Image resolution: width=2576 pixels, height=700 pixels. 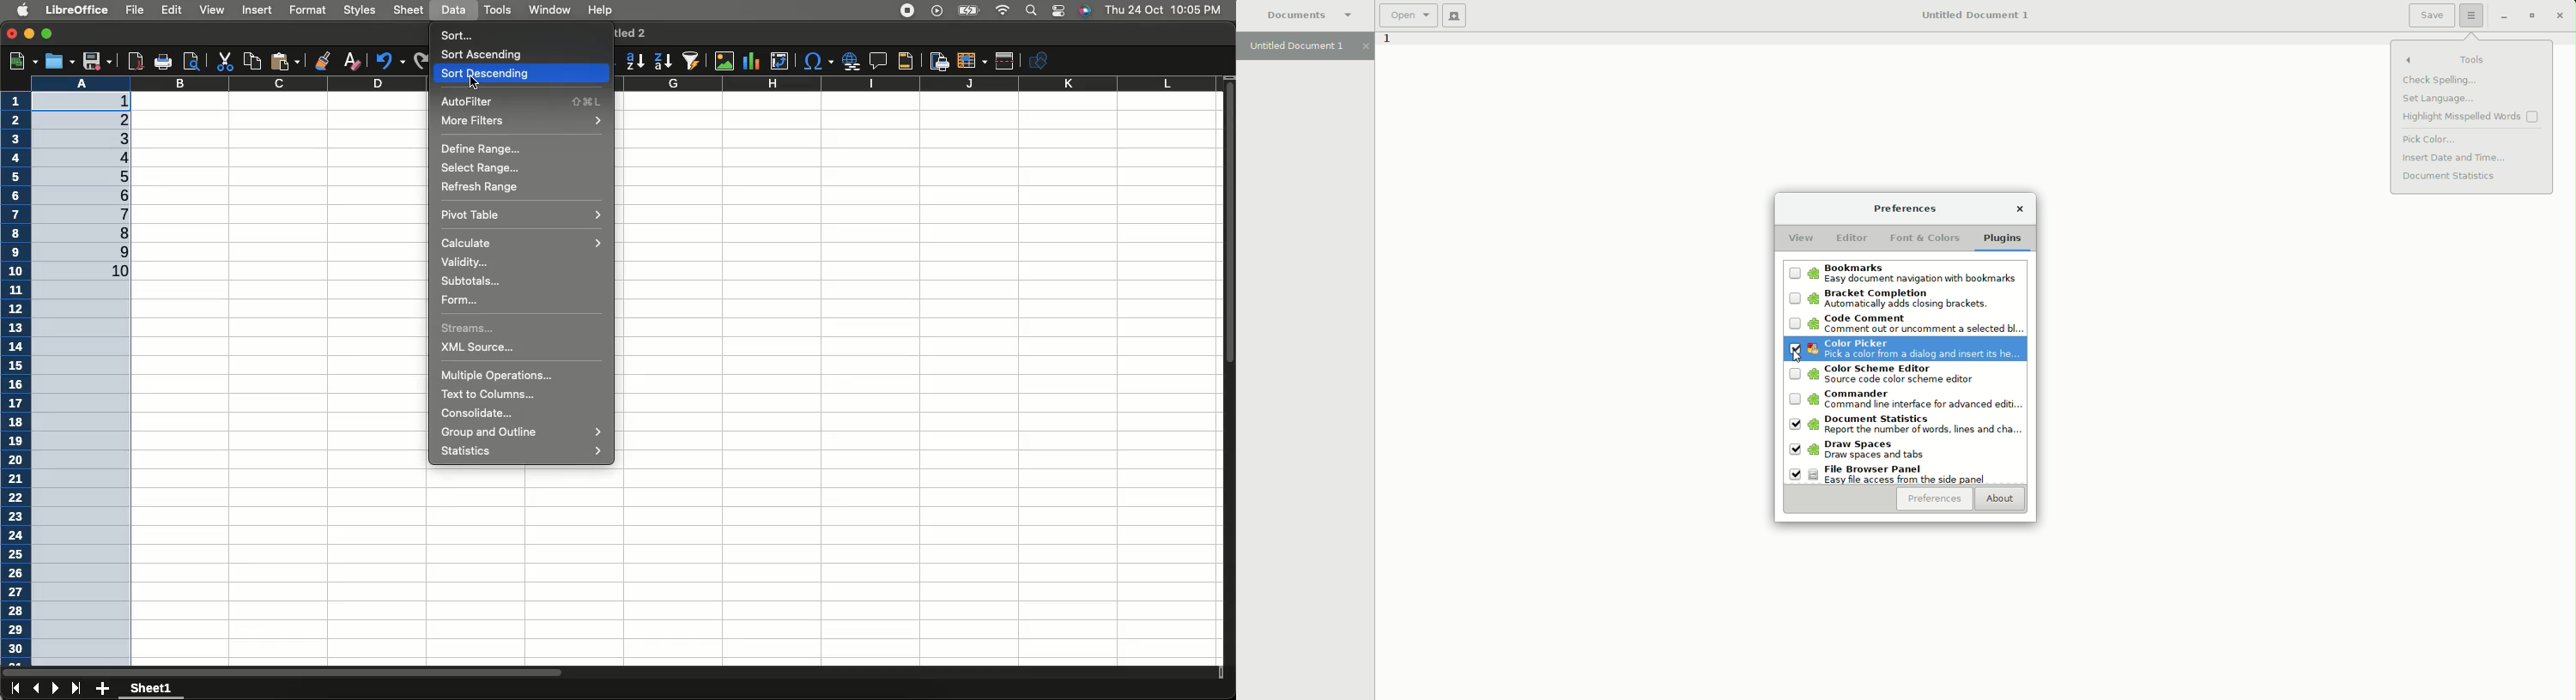 What do you see at coordinates (475, 415) in the screenshot?
I see `Consolidate...` at bounding box center [475, 415].